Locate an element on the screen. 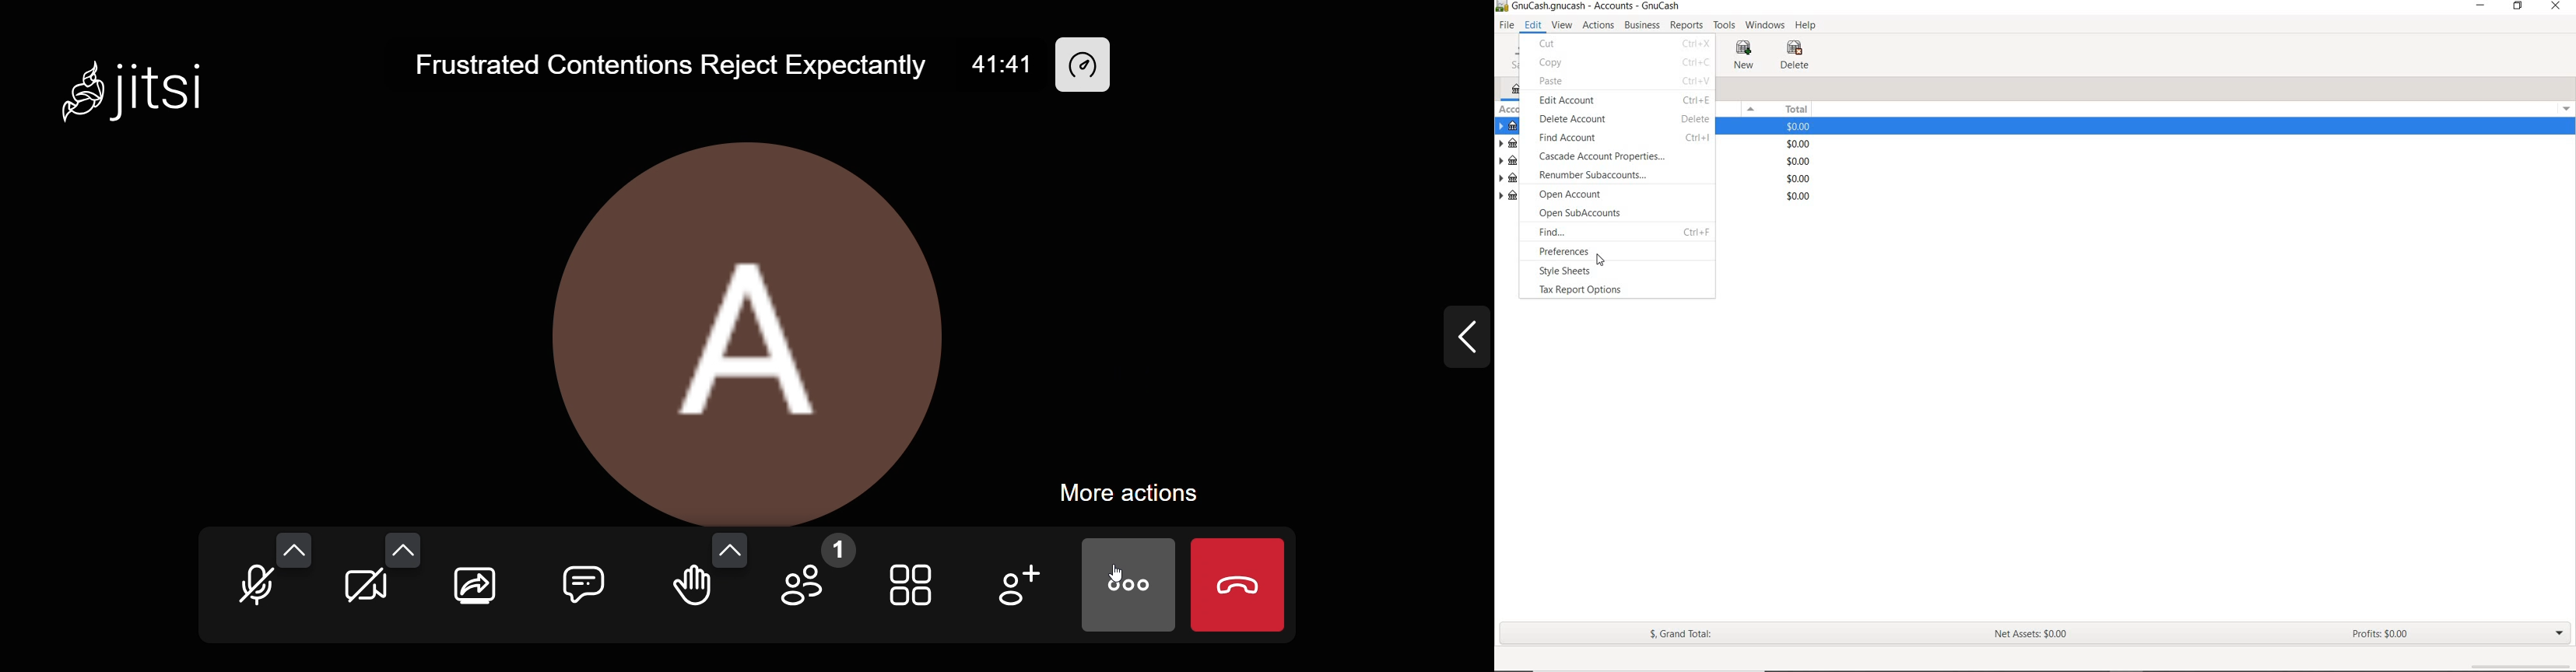 Image resolution: width=2576 pixels, height=672 pixels. EQUITY is located at coordinates (1771, 198).